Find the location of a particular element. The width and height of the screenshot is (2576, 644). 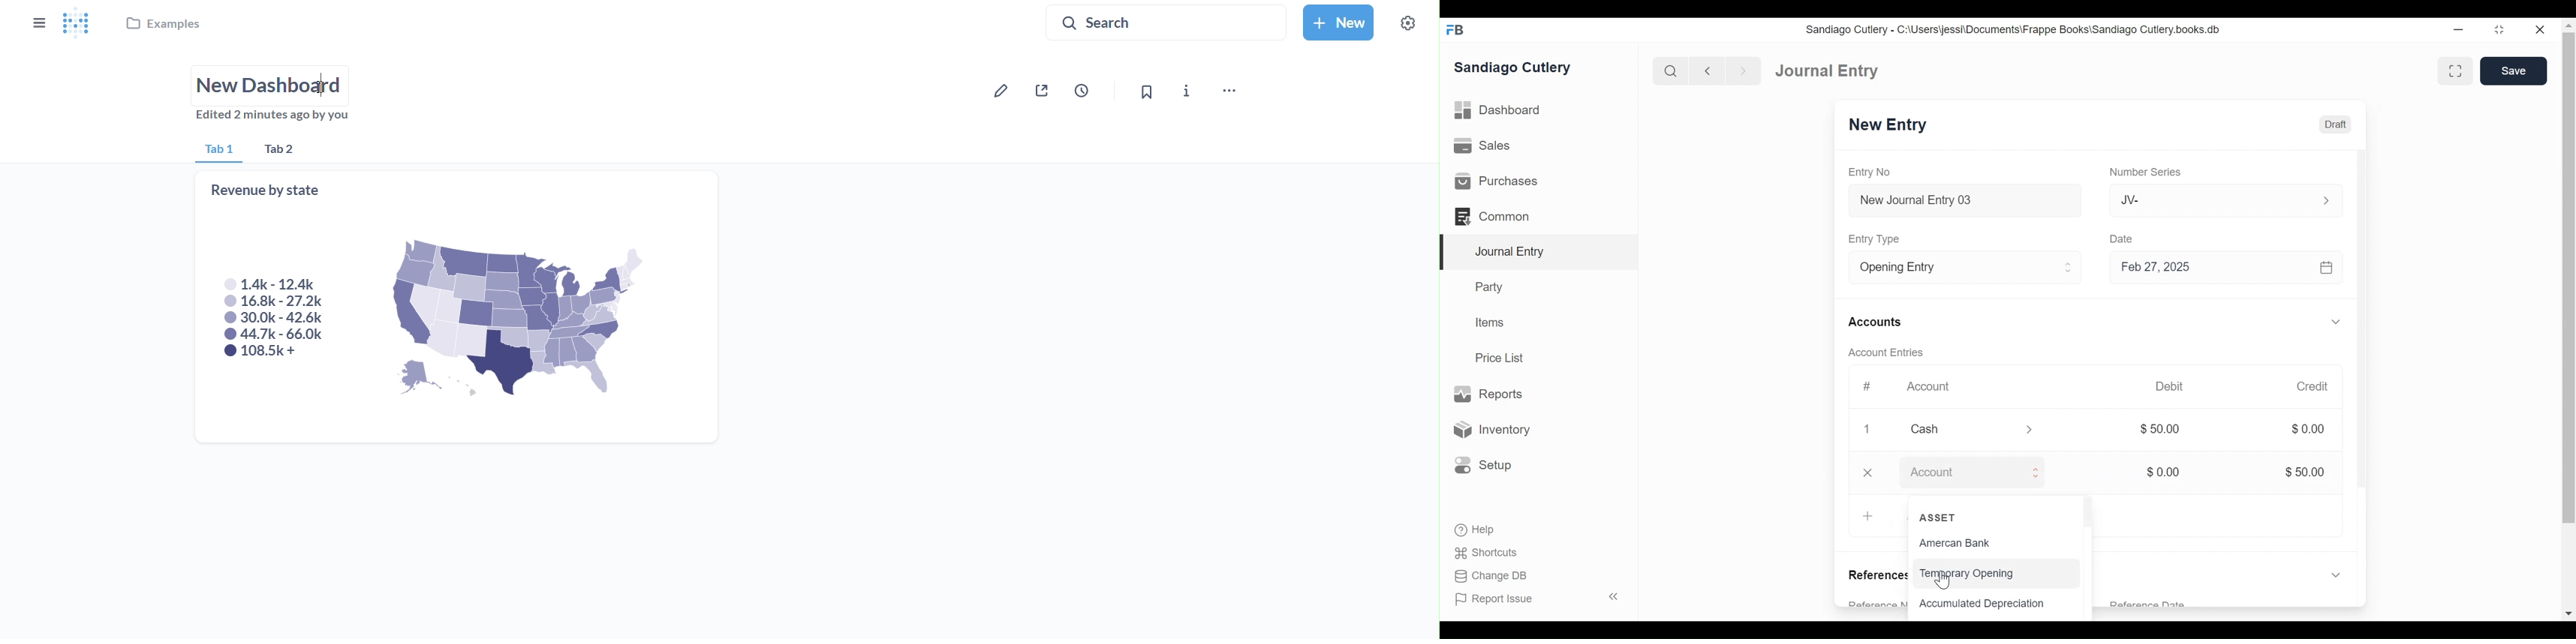

Account is located at coordinates (1935, 388).